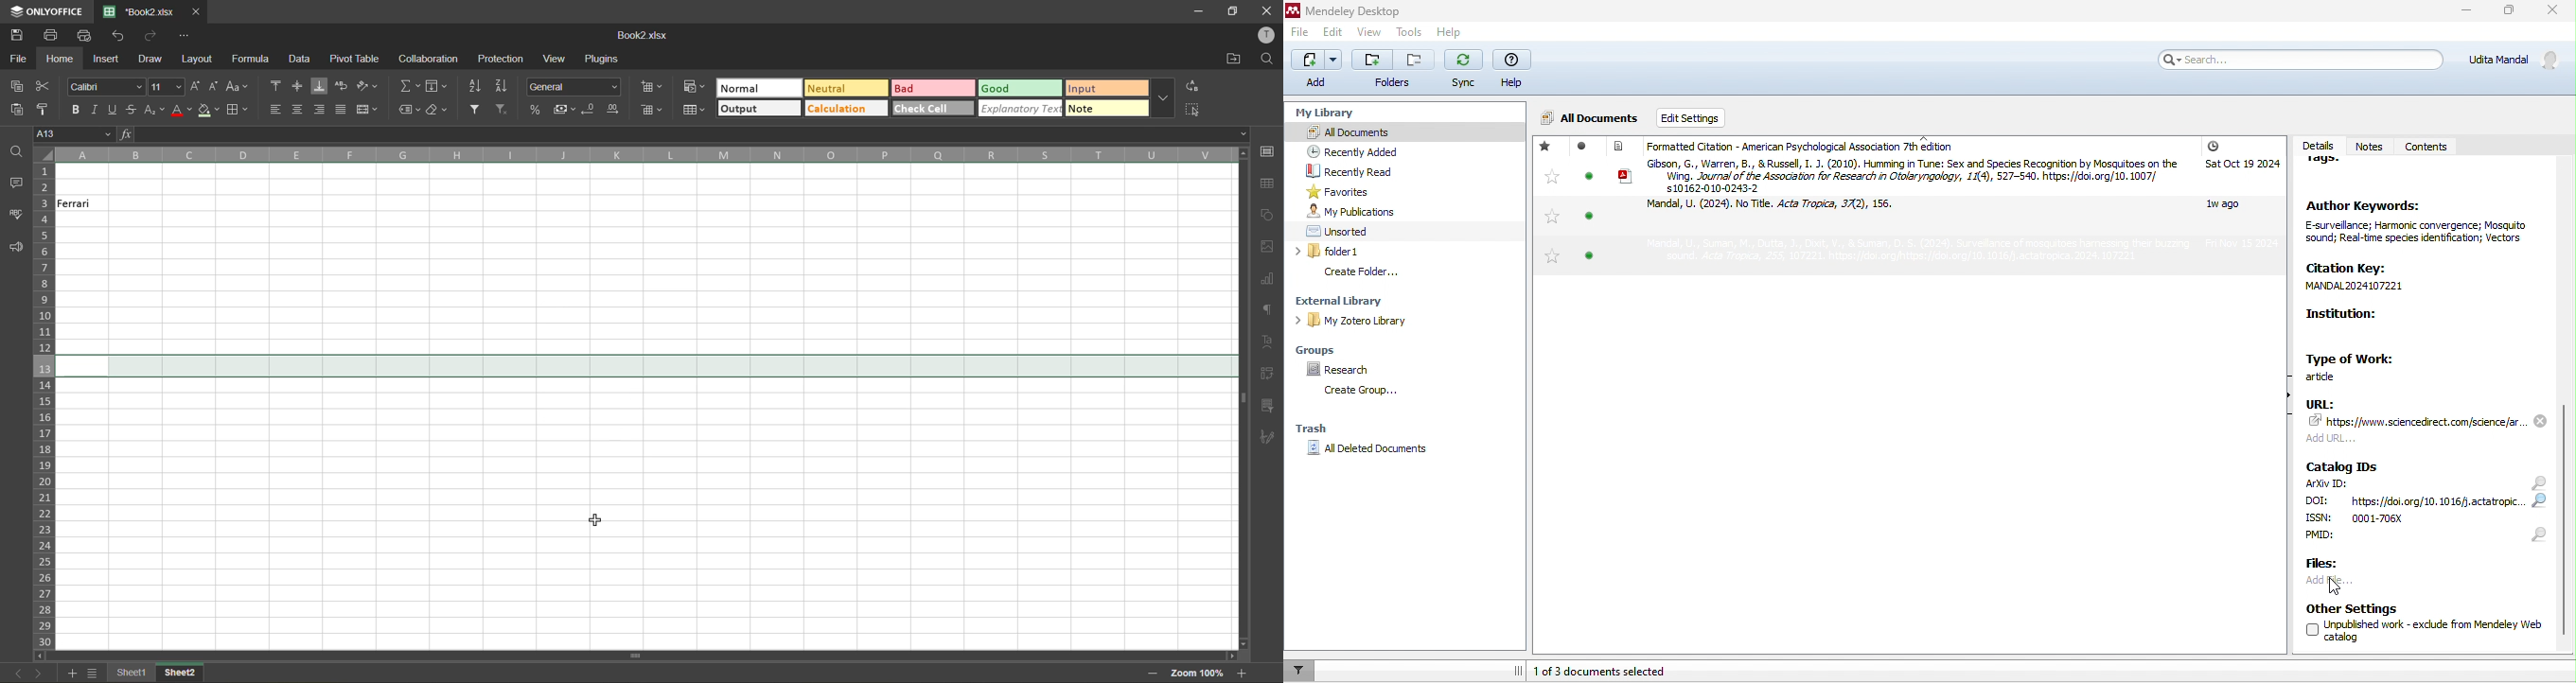 The image size is (2576, 700). What do you see at coordinates (1792, 147) in the screenshot?
I see `formatted citation` at bounding box center [1792, 147].